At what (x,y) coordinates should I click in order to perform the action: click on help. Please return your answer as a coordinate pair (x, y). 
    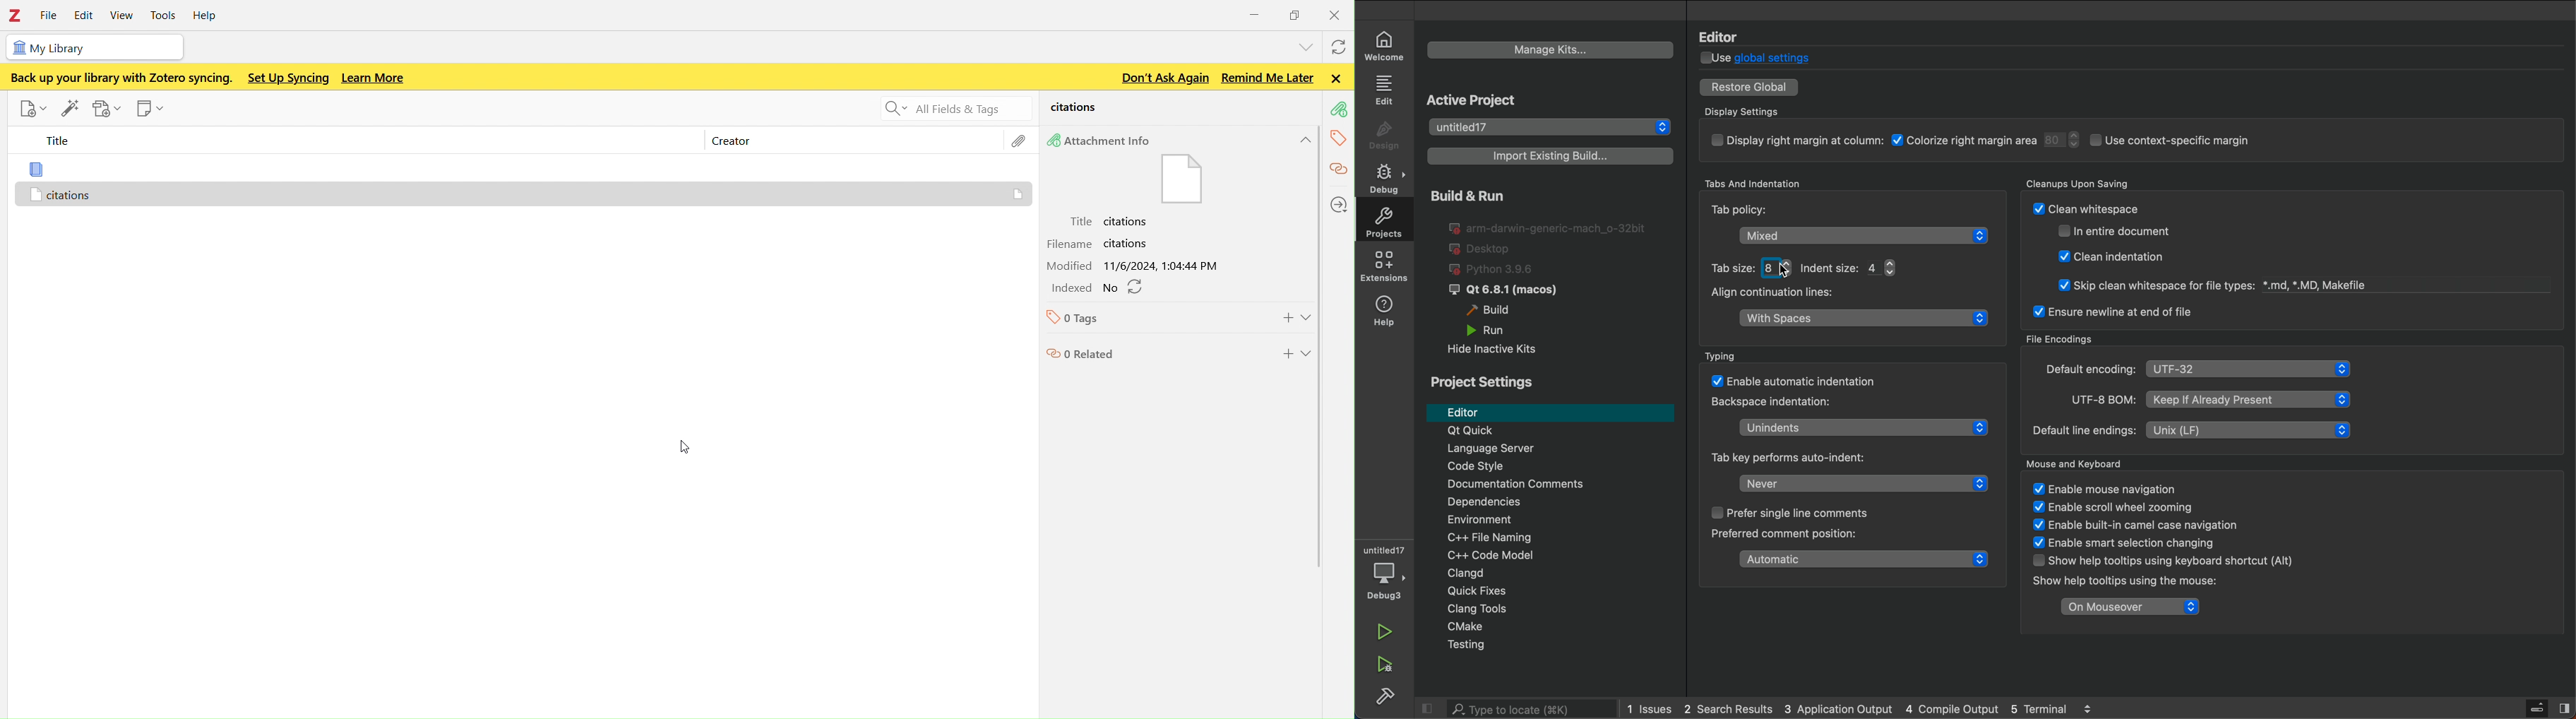
    Looking at the image, I should click on (211, 14).